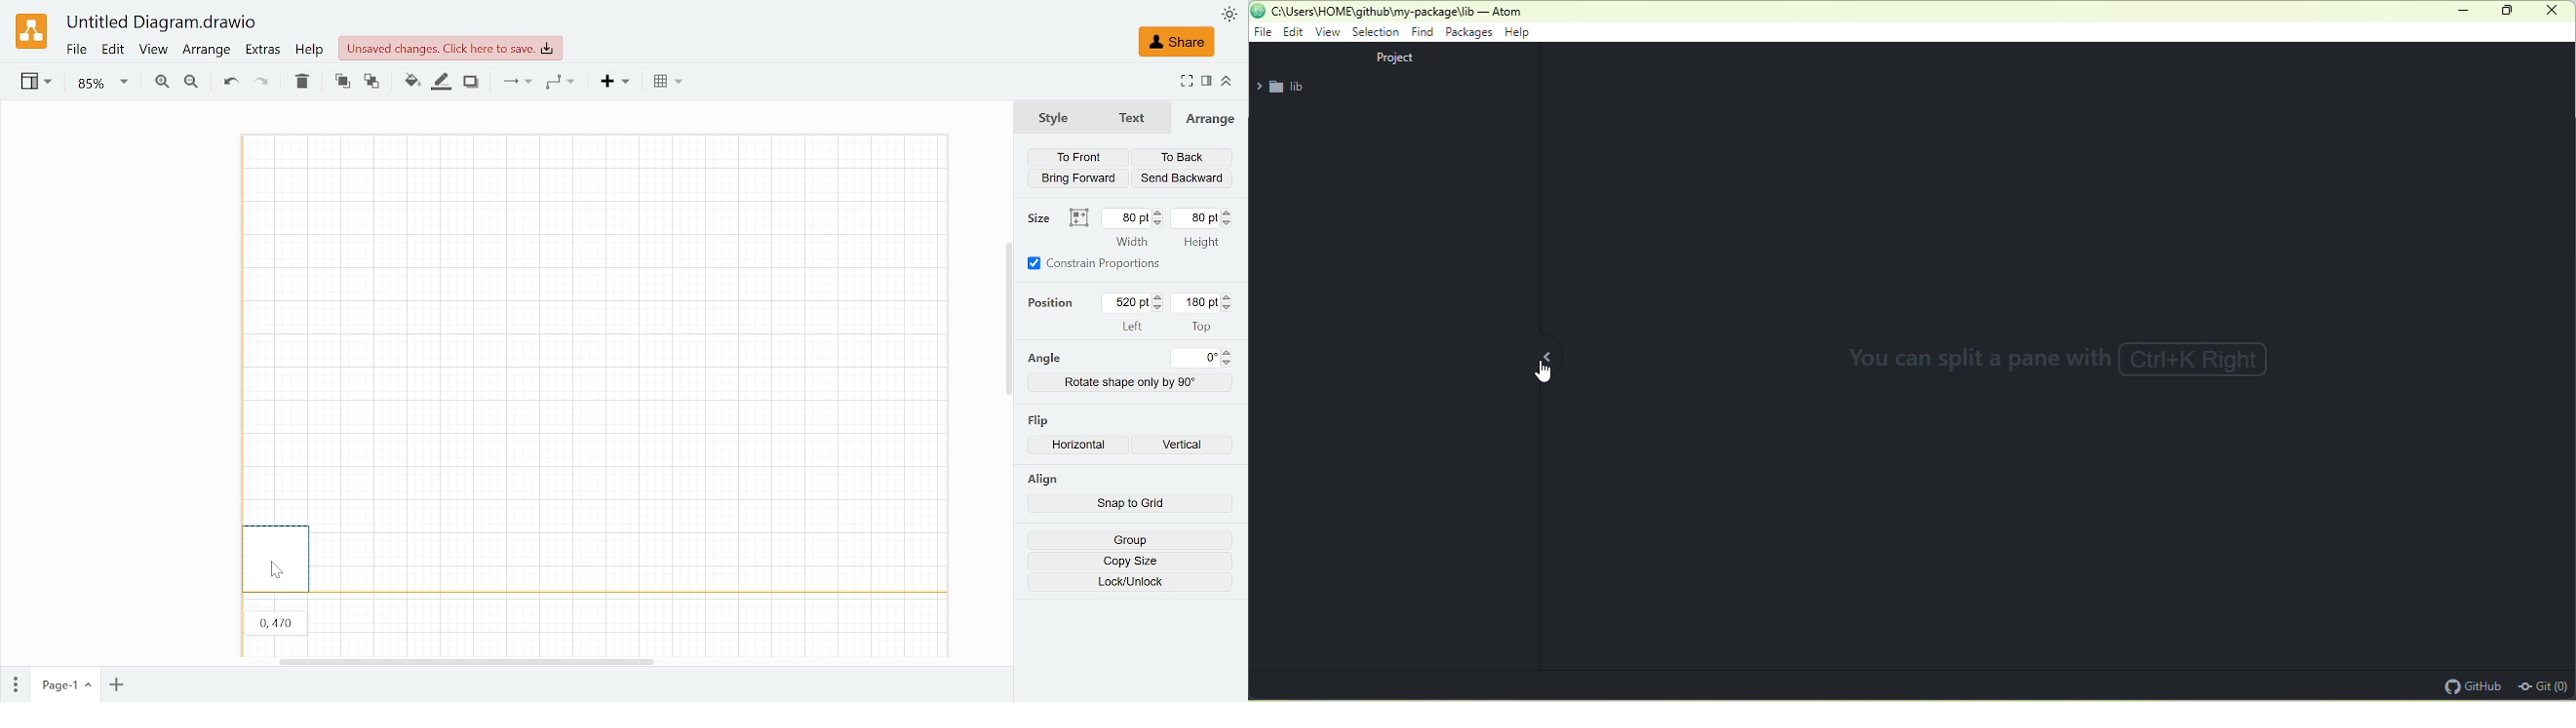 Image resolution: width=2576 pixels, height=728 pixels. Describe the element at coordinates (1230, 223) in the screenshot. I see `Decrease height` at that location.